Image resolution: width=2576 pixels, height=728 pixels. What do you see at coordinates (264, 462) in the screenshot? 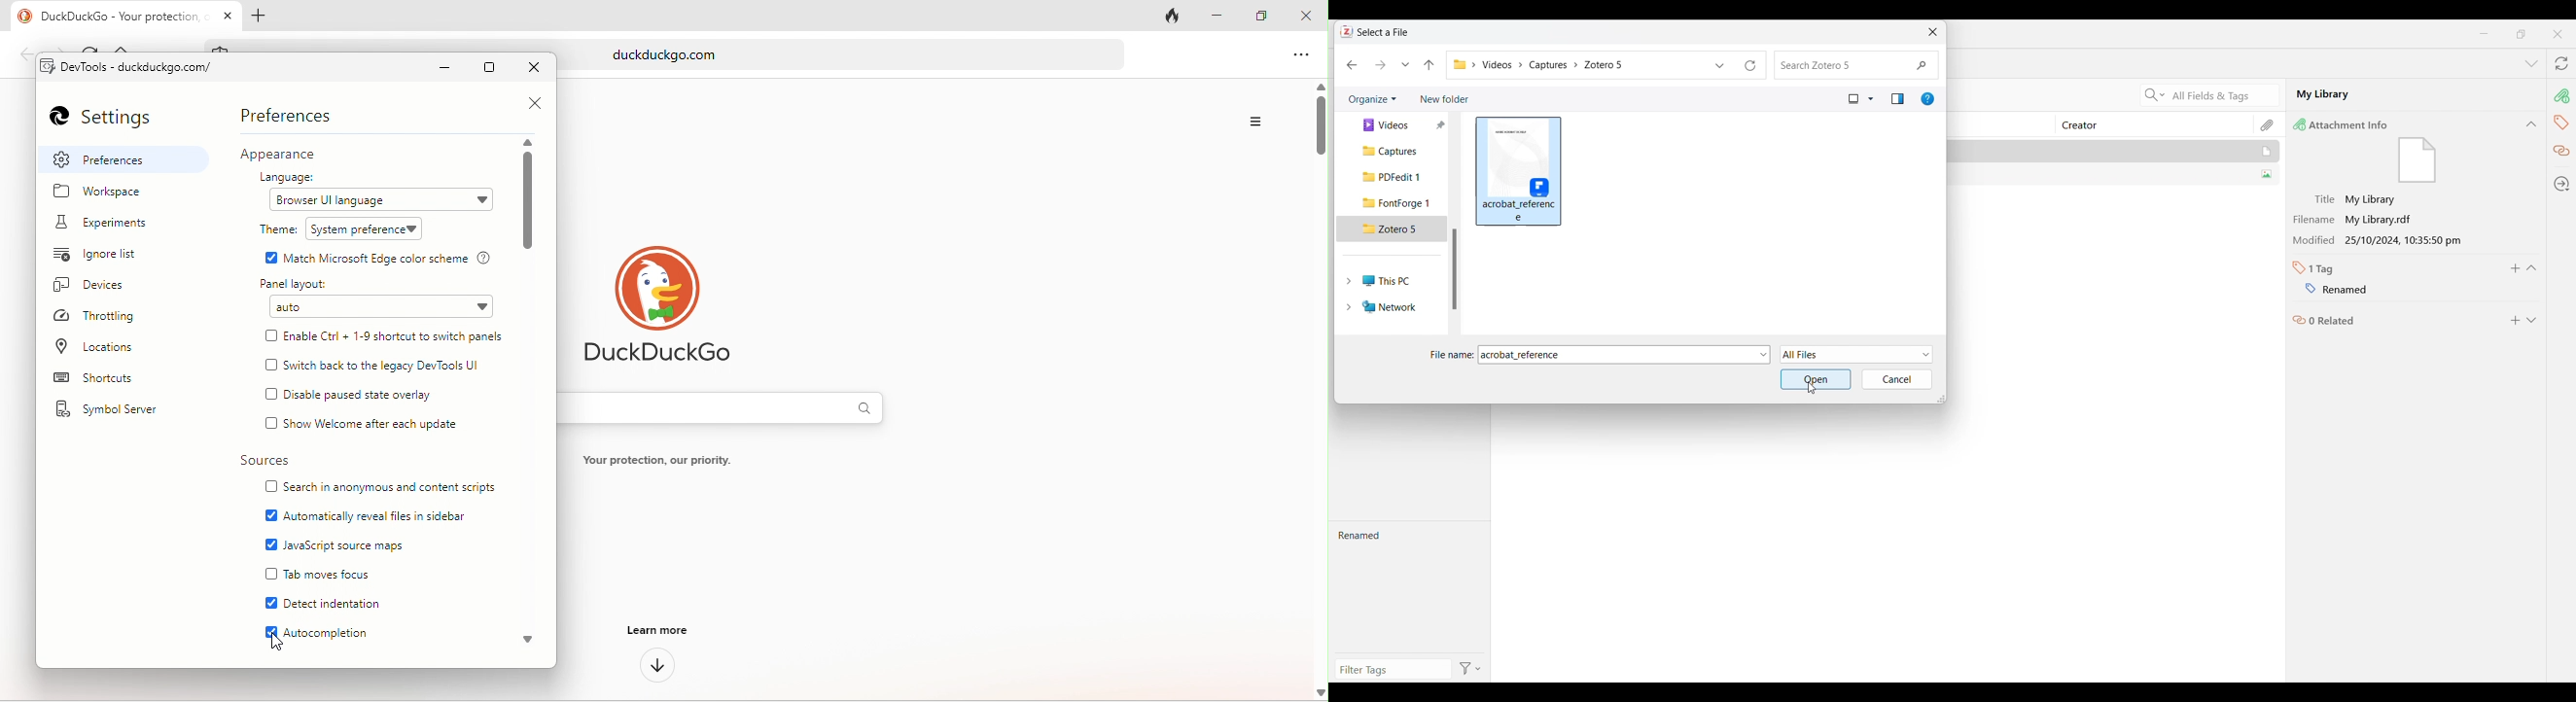
I see `sources` at bounding box center [264, 462].